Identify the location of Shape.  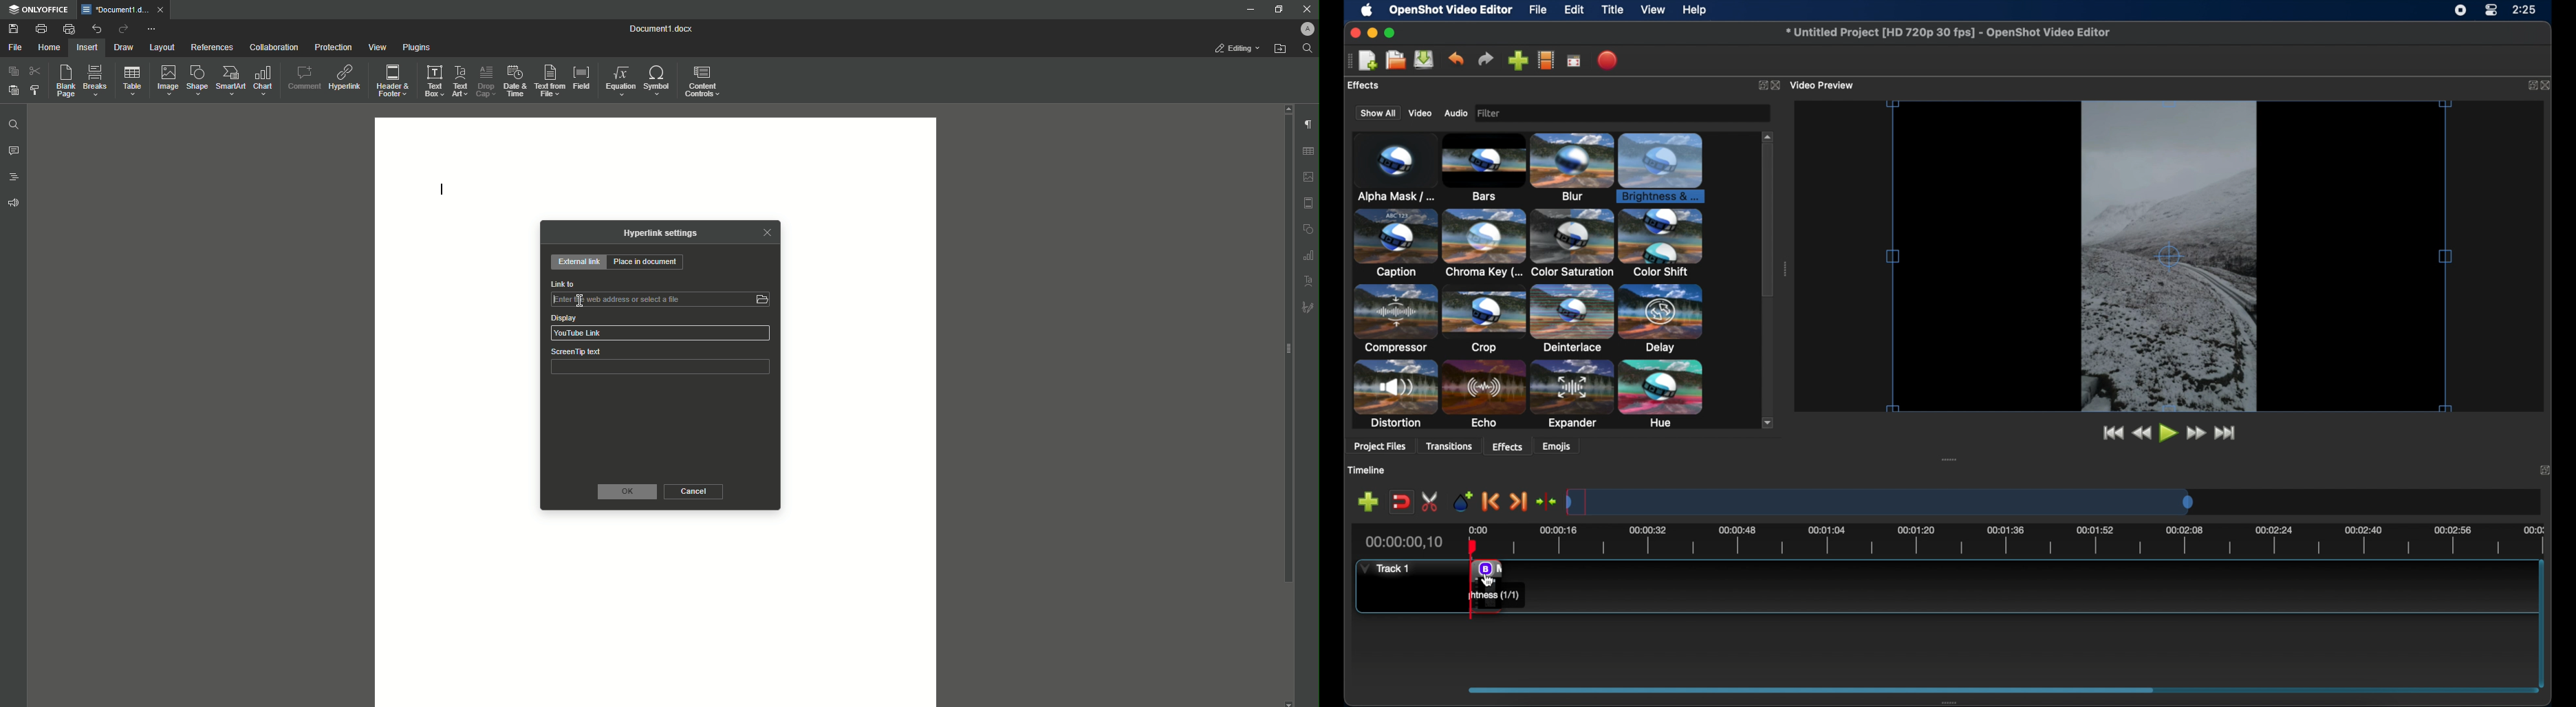
(197, 80).